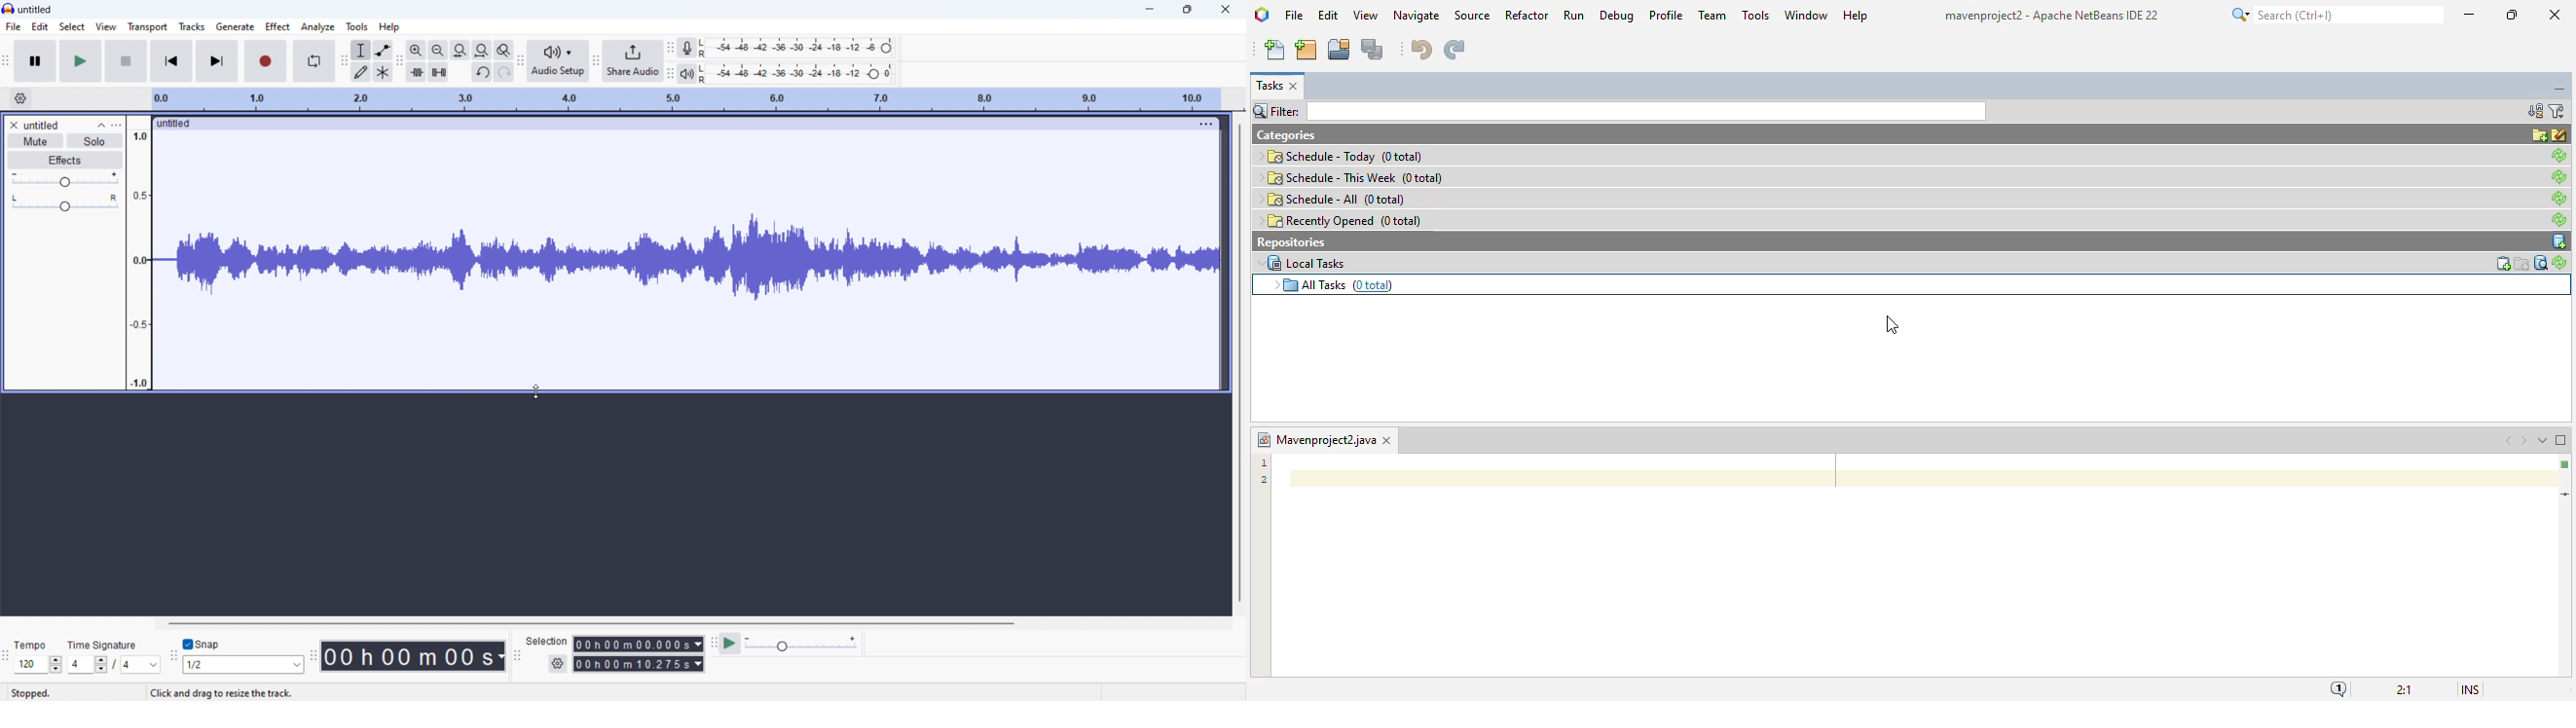 Image resolution: width=2576 pixels, height=728 pixels. Describe the element at coordinates (383, 72) in the screenshot. I see `multi tool` at that location.